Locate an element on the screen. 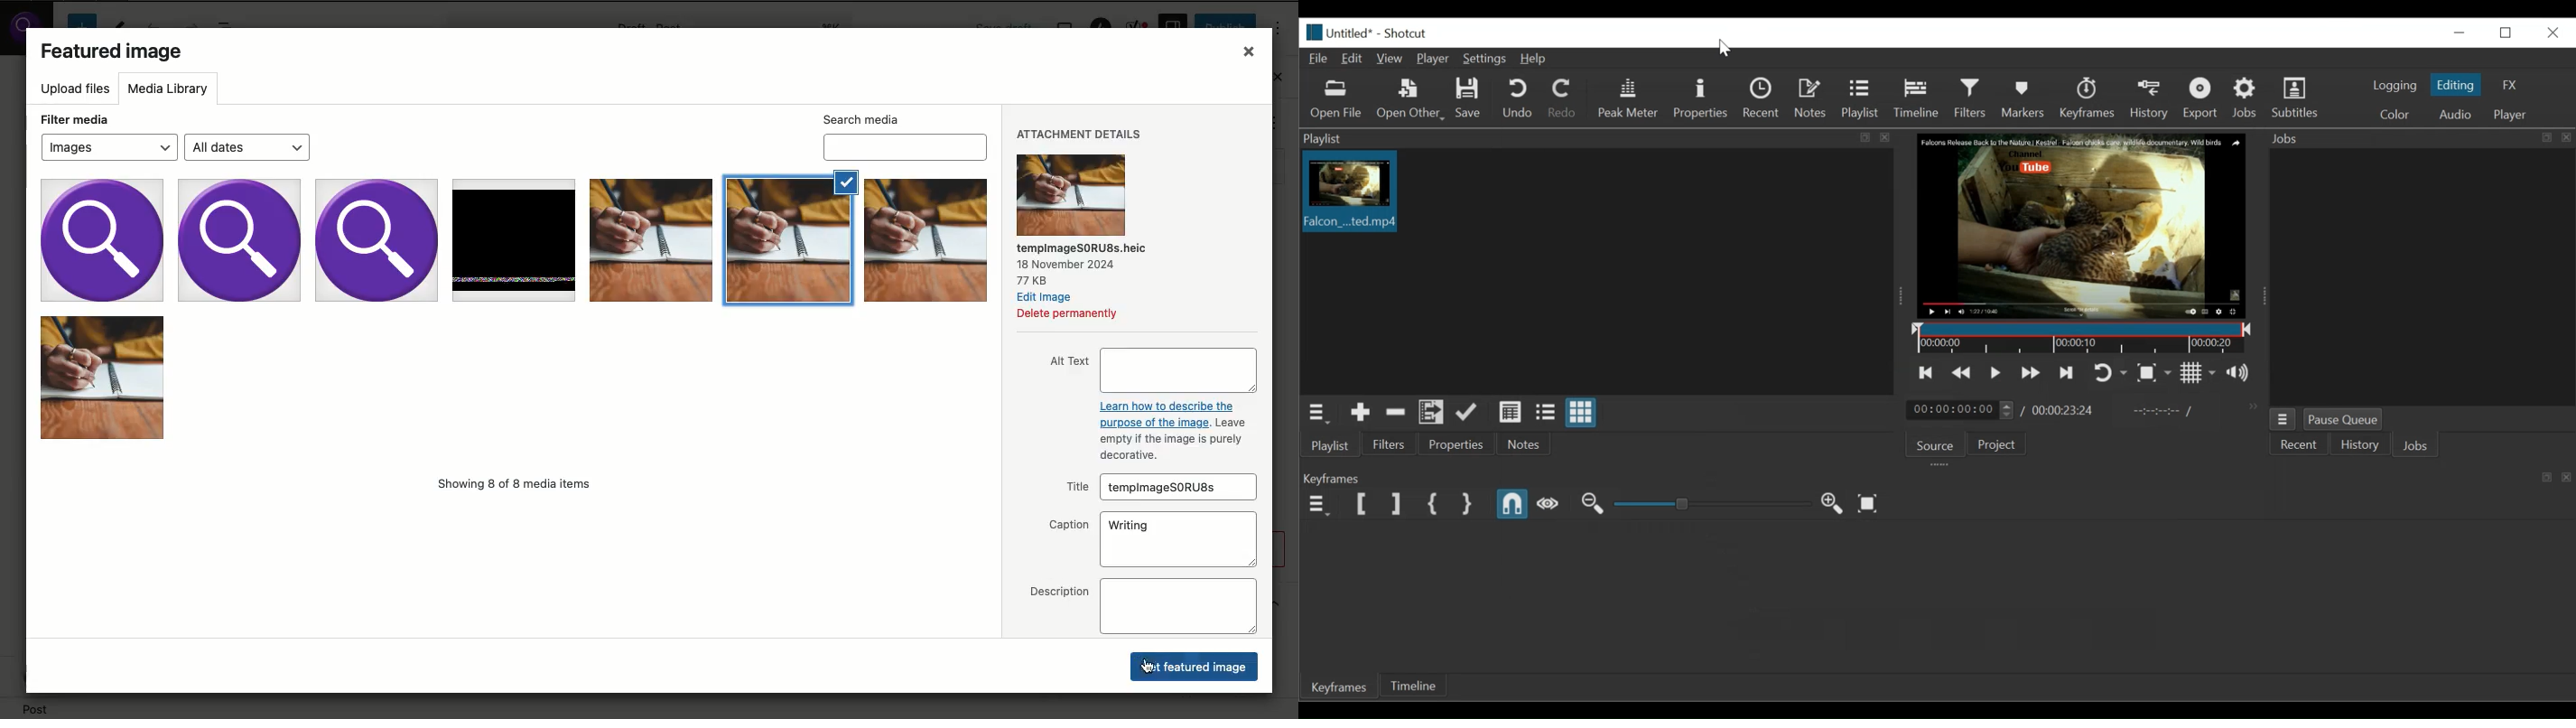  Click is located at coordinates (1195, 666).